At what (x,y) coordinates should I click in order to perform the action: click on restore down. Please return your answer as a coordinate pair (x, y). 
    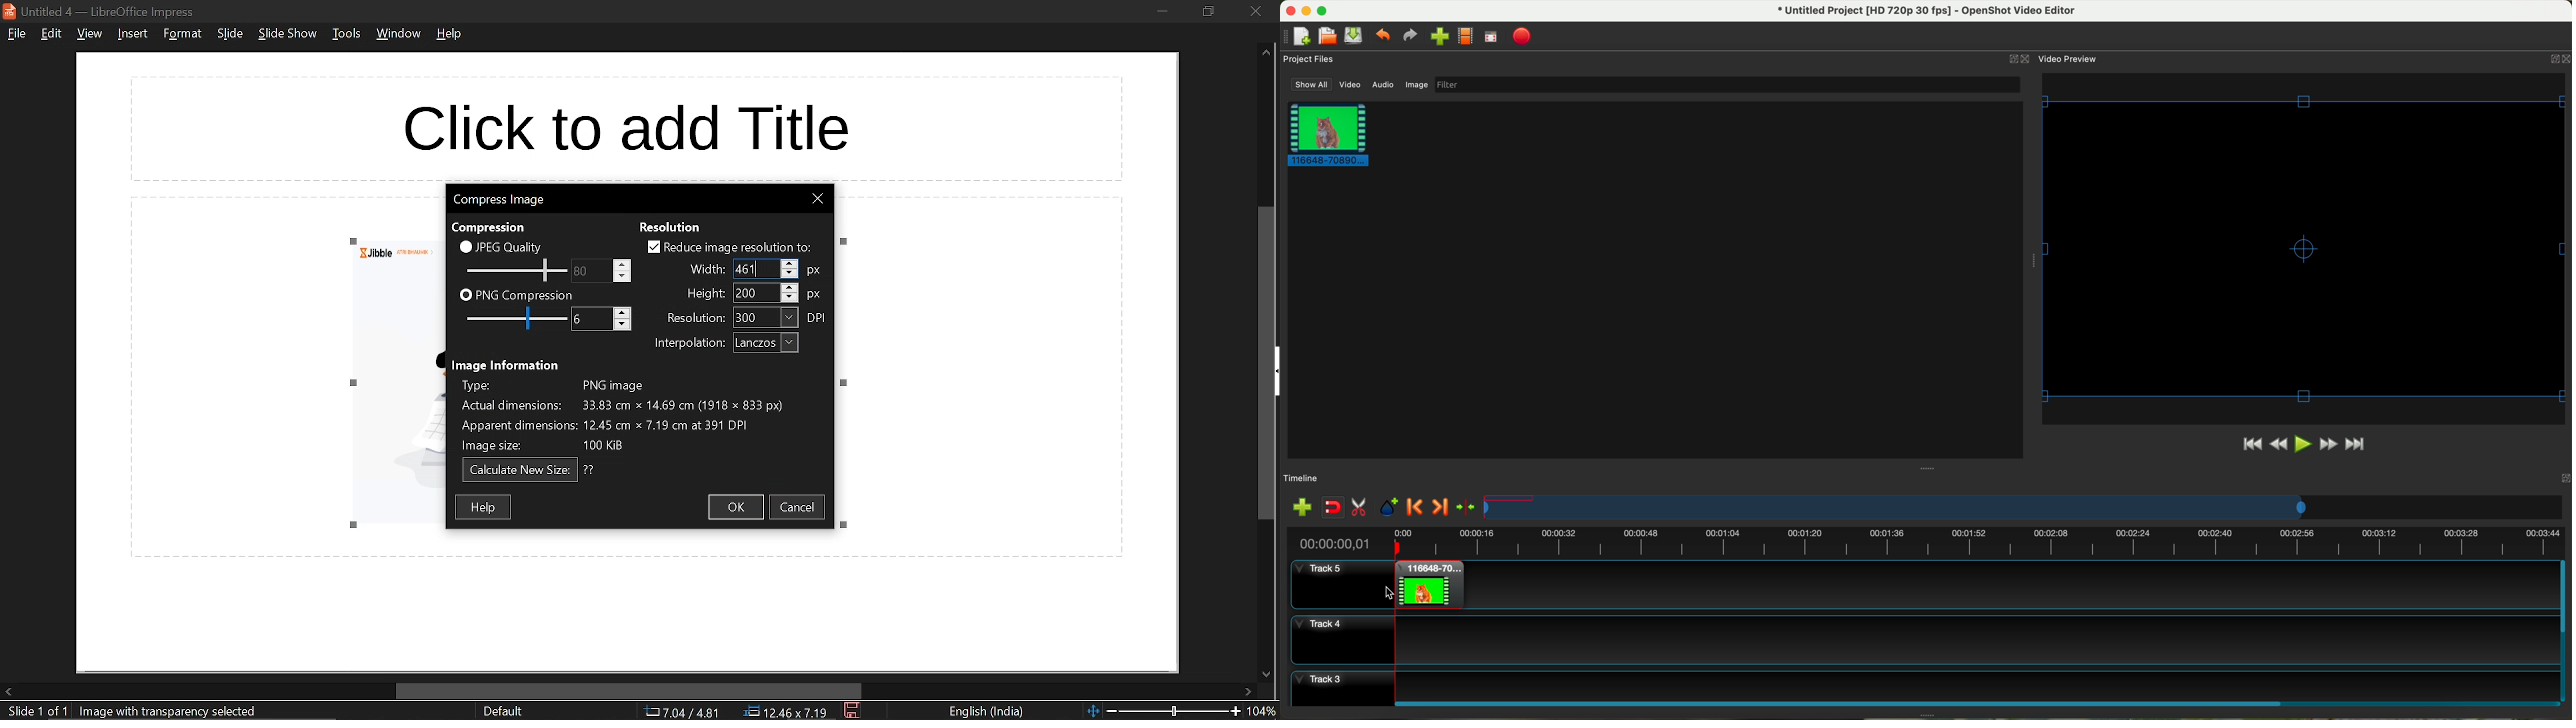
    Looking at the image, I should click on (1210, 12).